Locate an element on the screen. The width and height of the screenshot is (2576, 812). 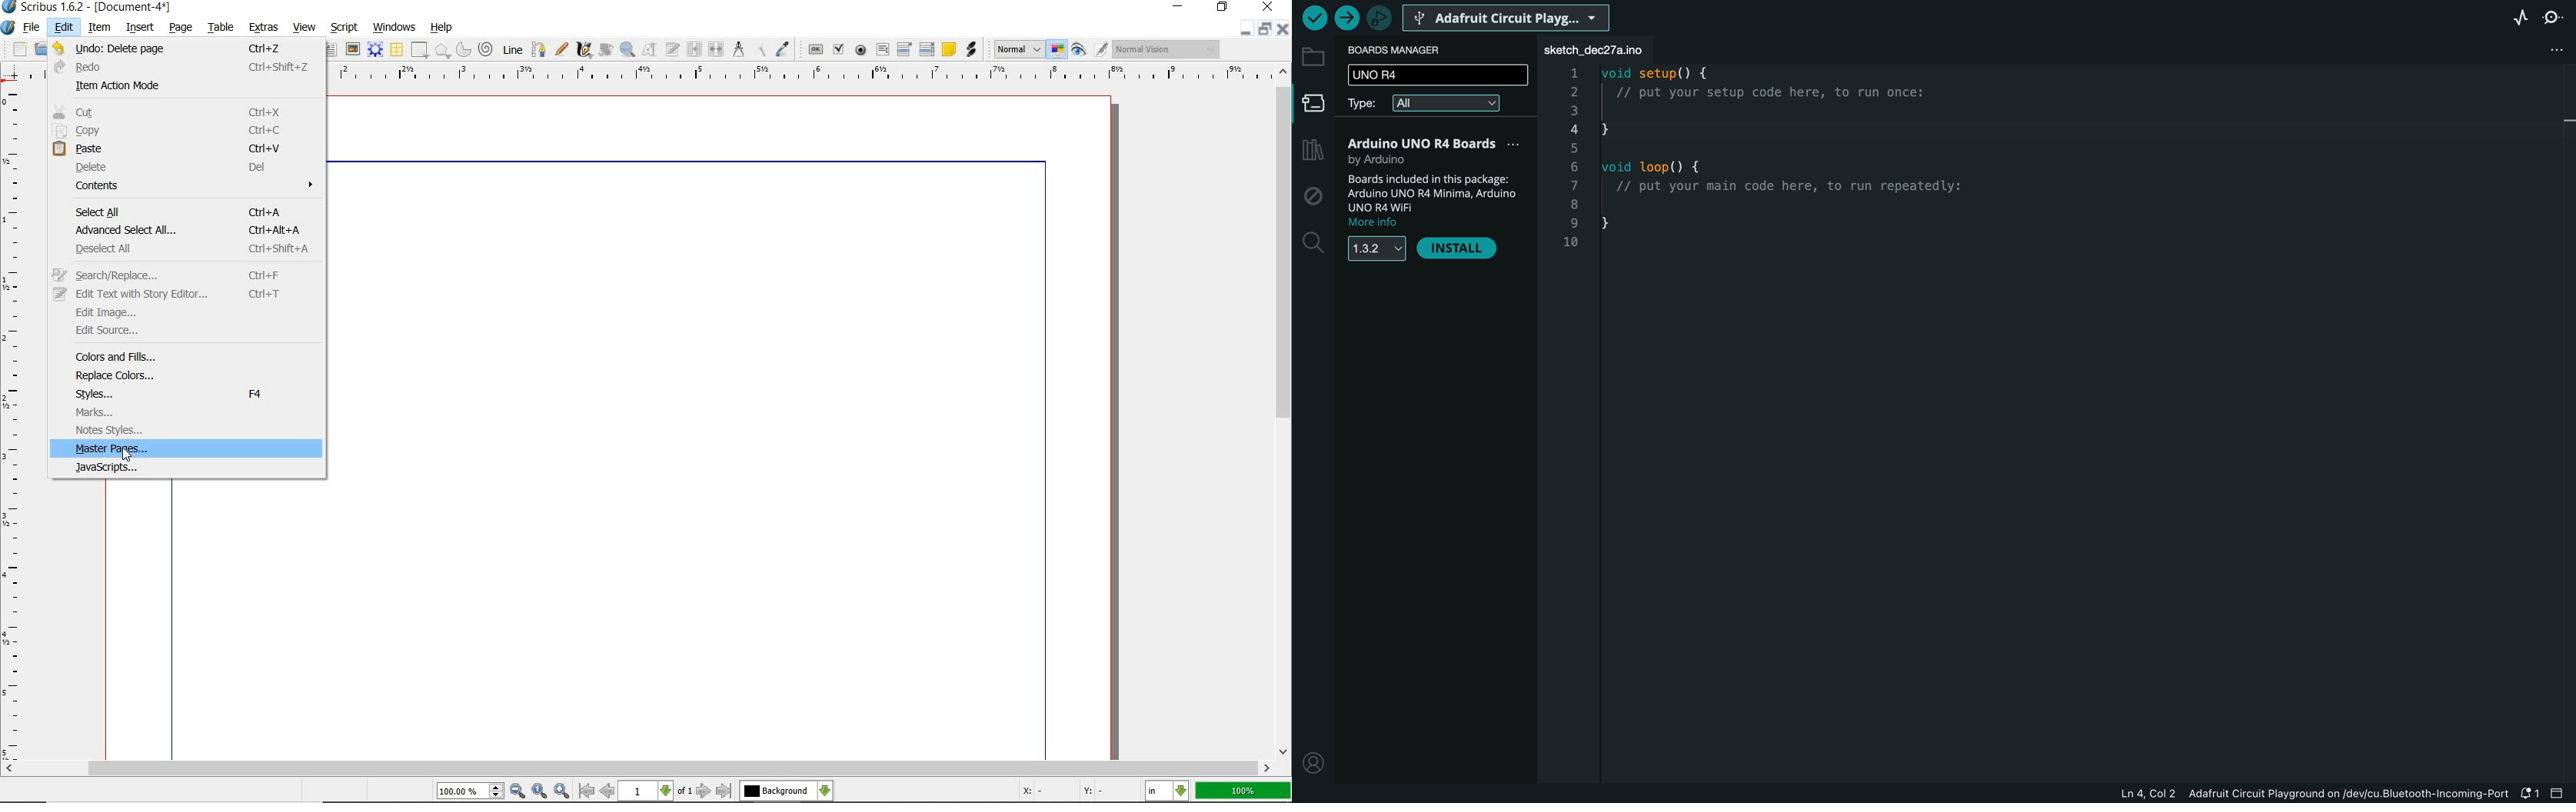
go to first page is located at coordinates (587, 791).